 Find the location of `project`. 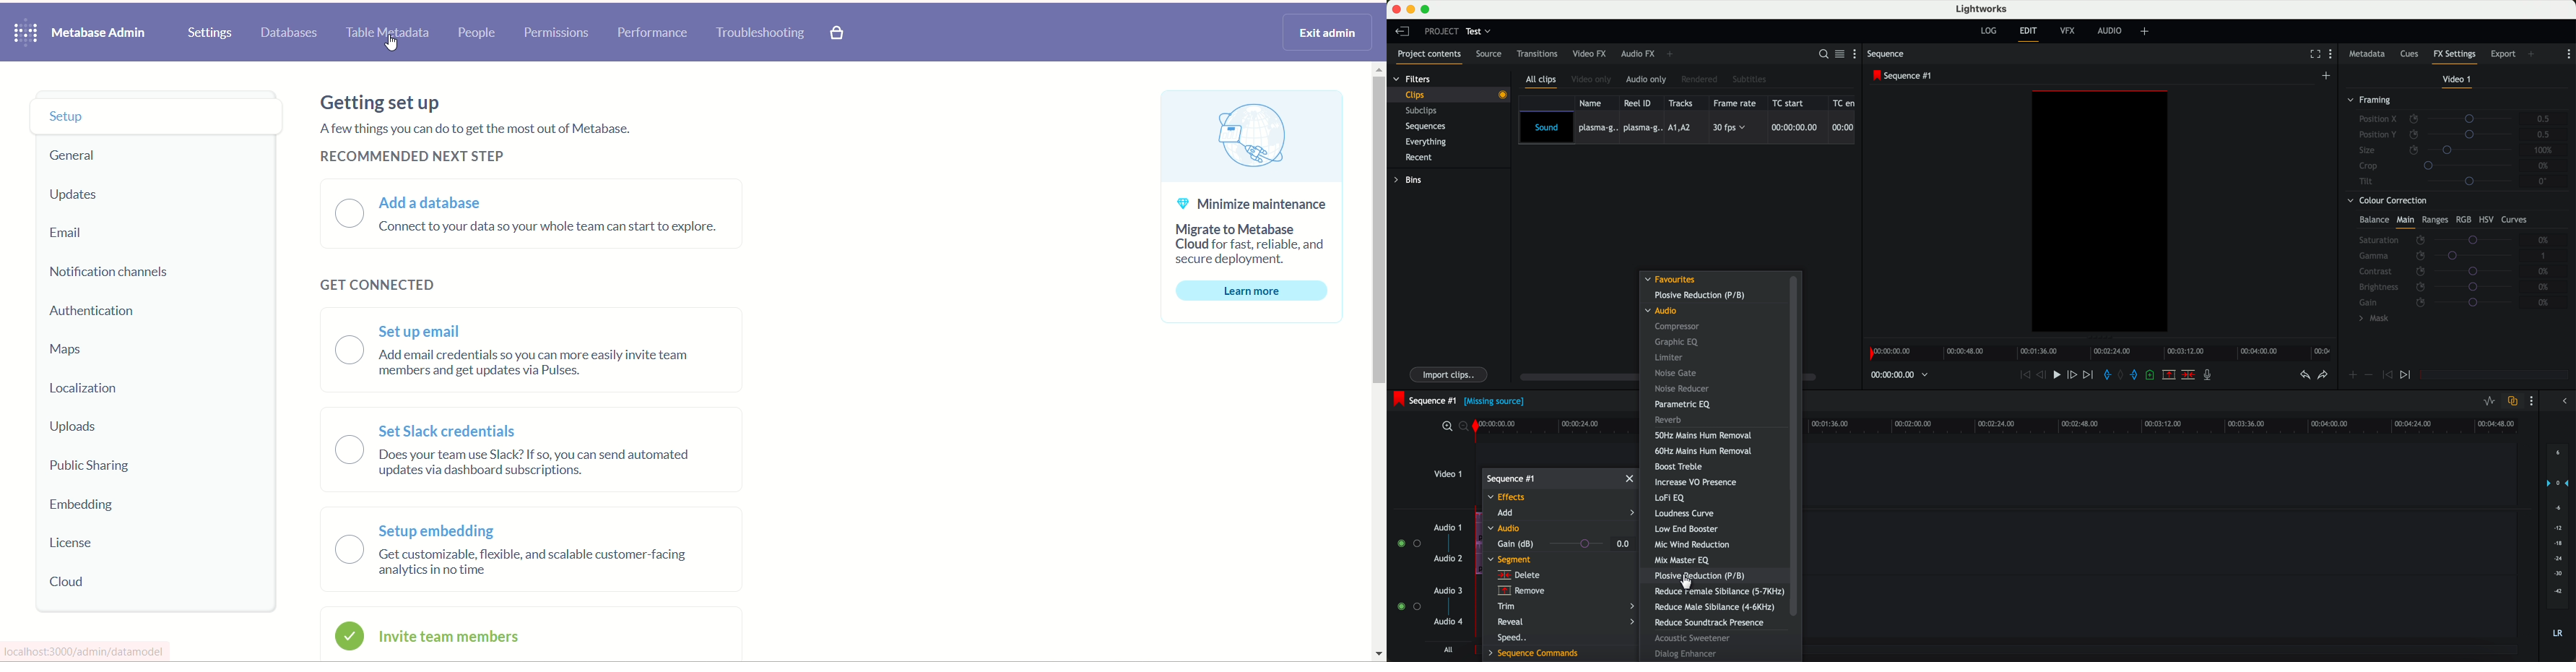

project is located at coordinates (1440, 31).